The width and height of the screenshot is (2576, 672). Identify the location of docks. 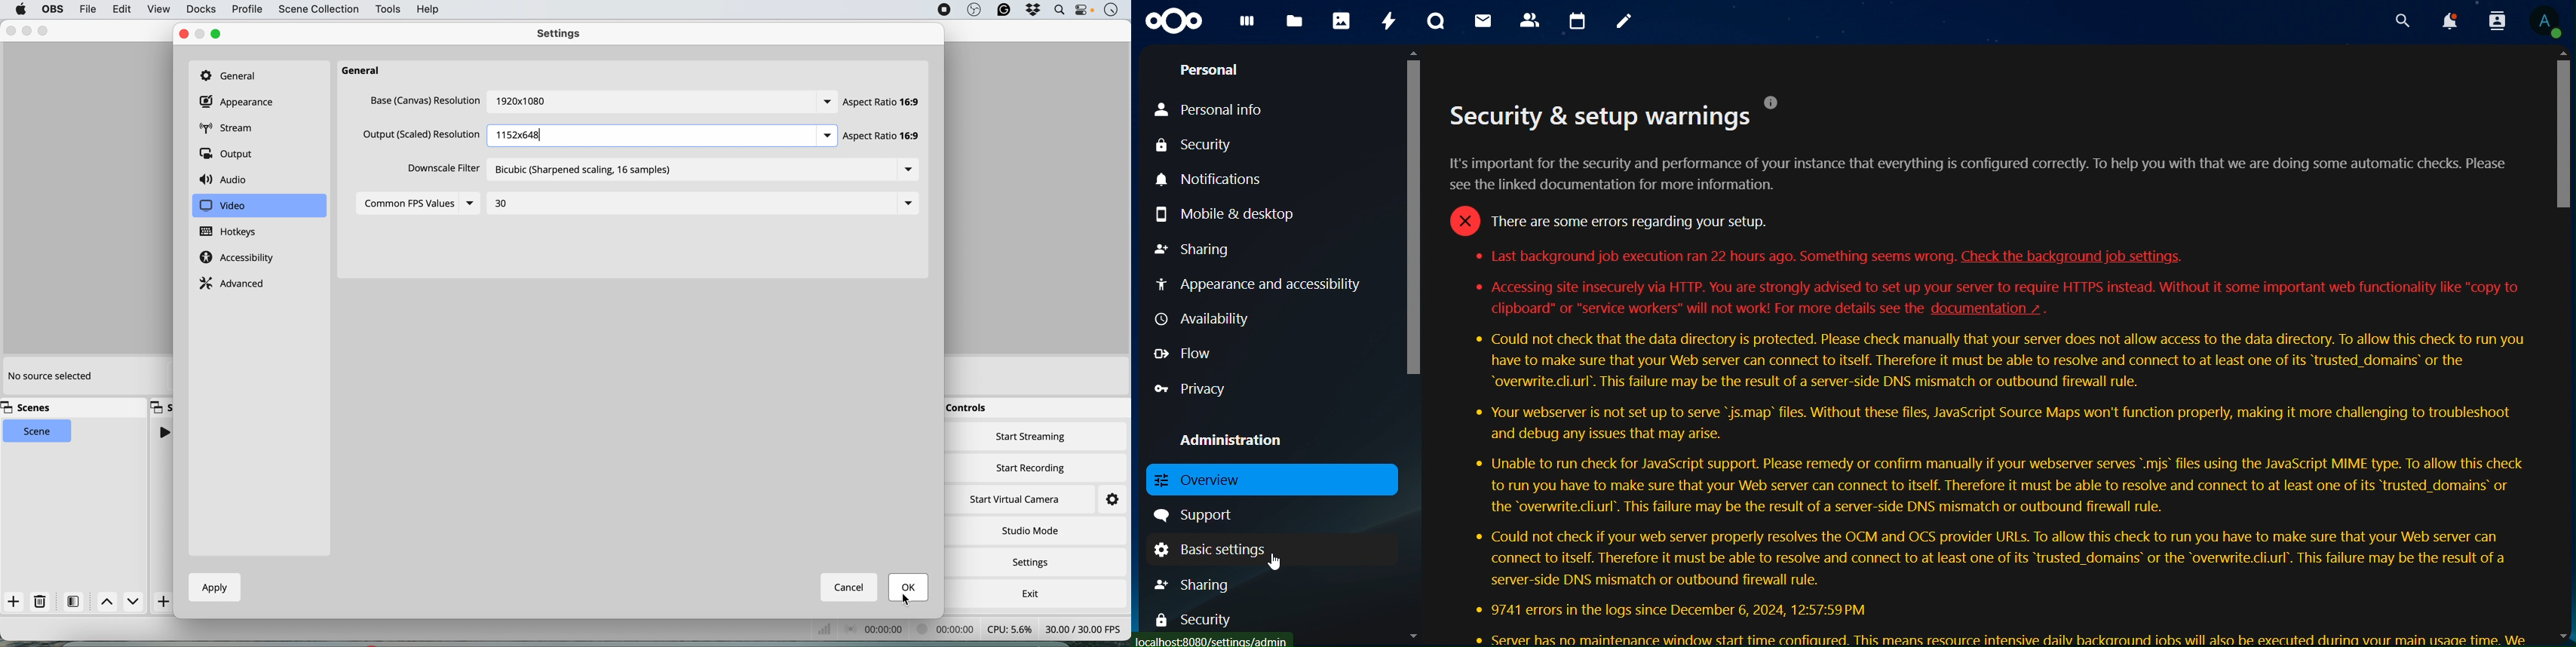
(201, 9).